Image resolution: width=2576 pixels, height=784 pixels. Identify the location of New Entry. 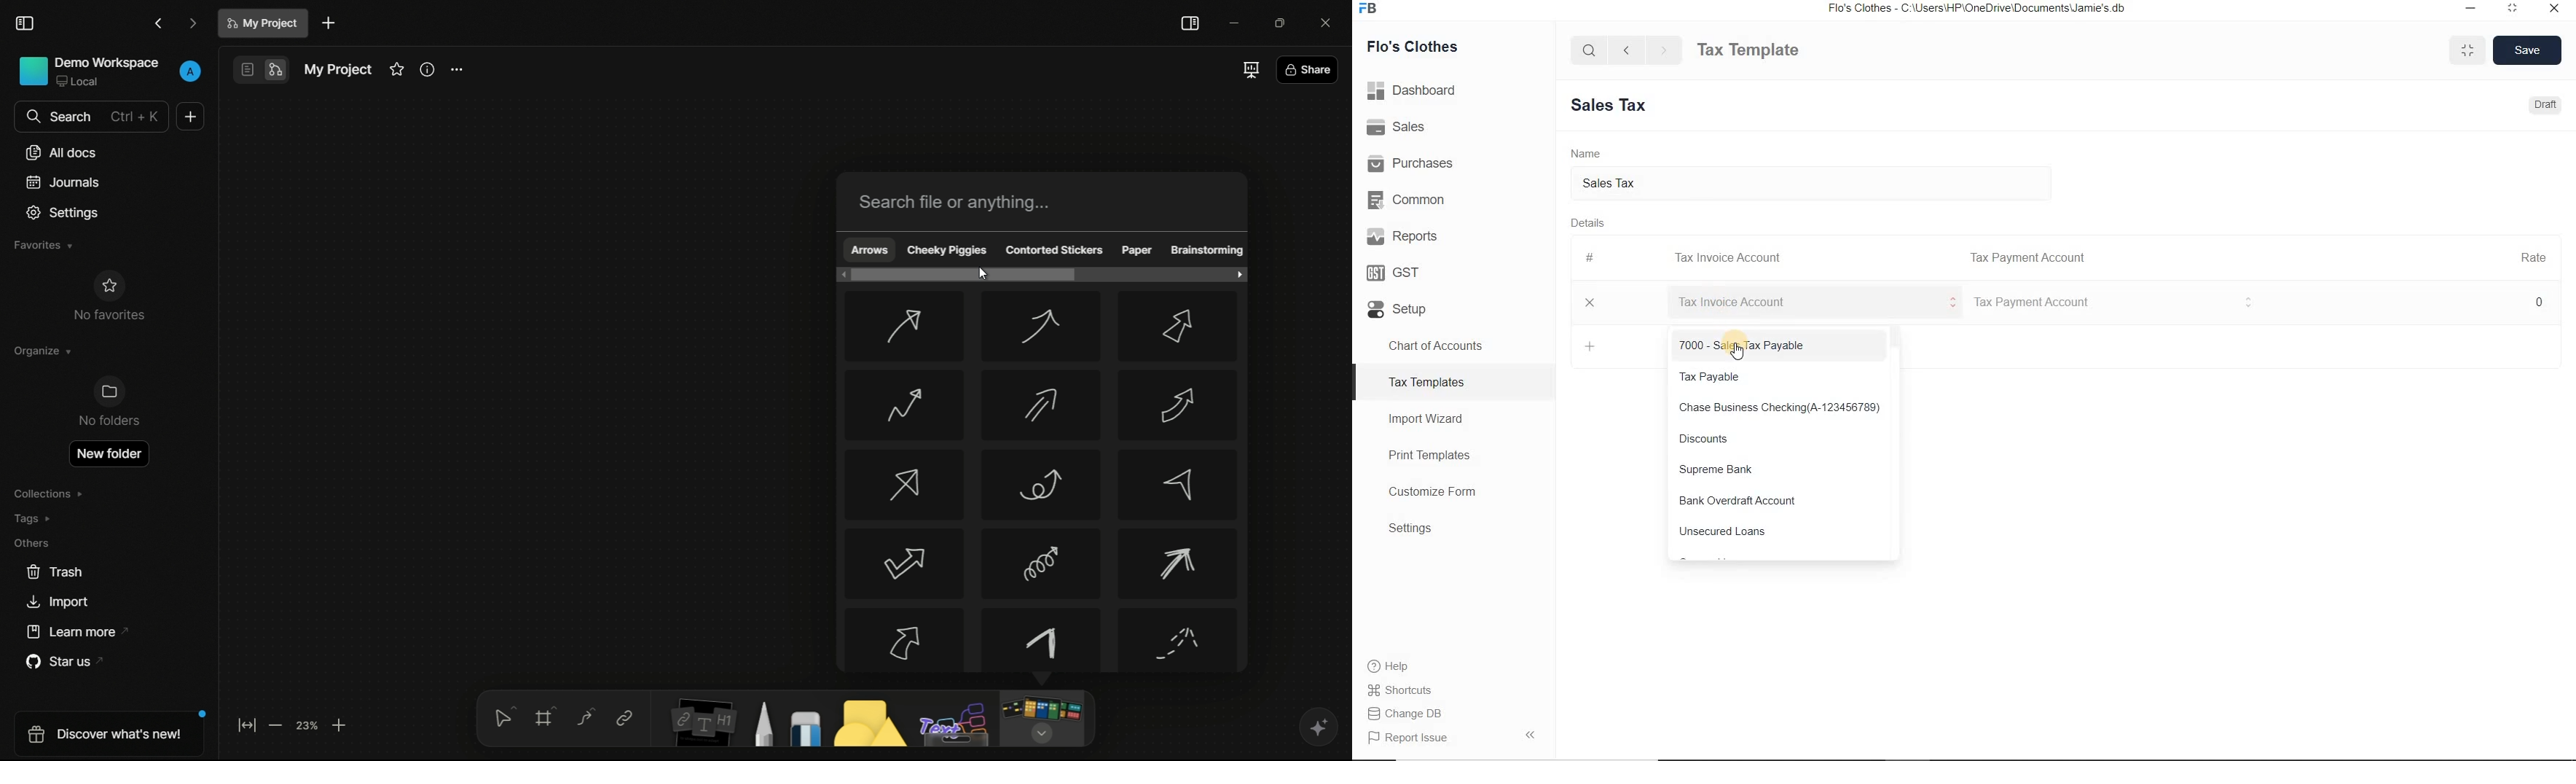
(1614, 106).